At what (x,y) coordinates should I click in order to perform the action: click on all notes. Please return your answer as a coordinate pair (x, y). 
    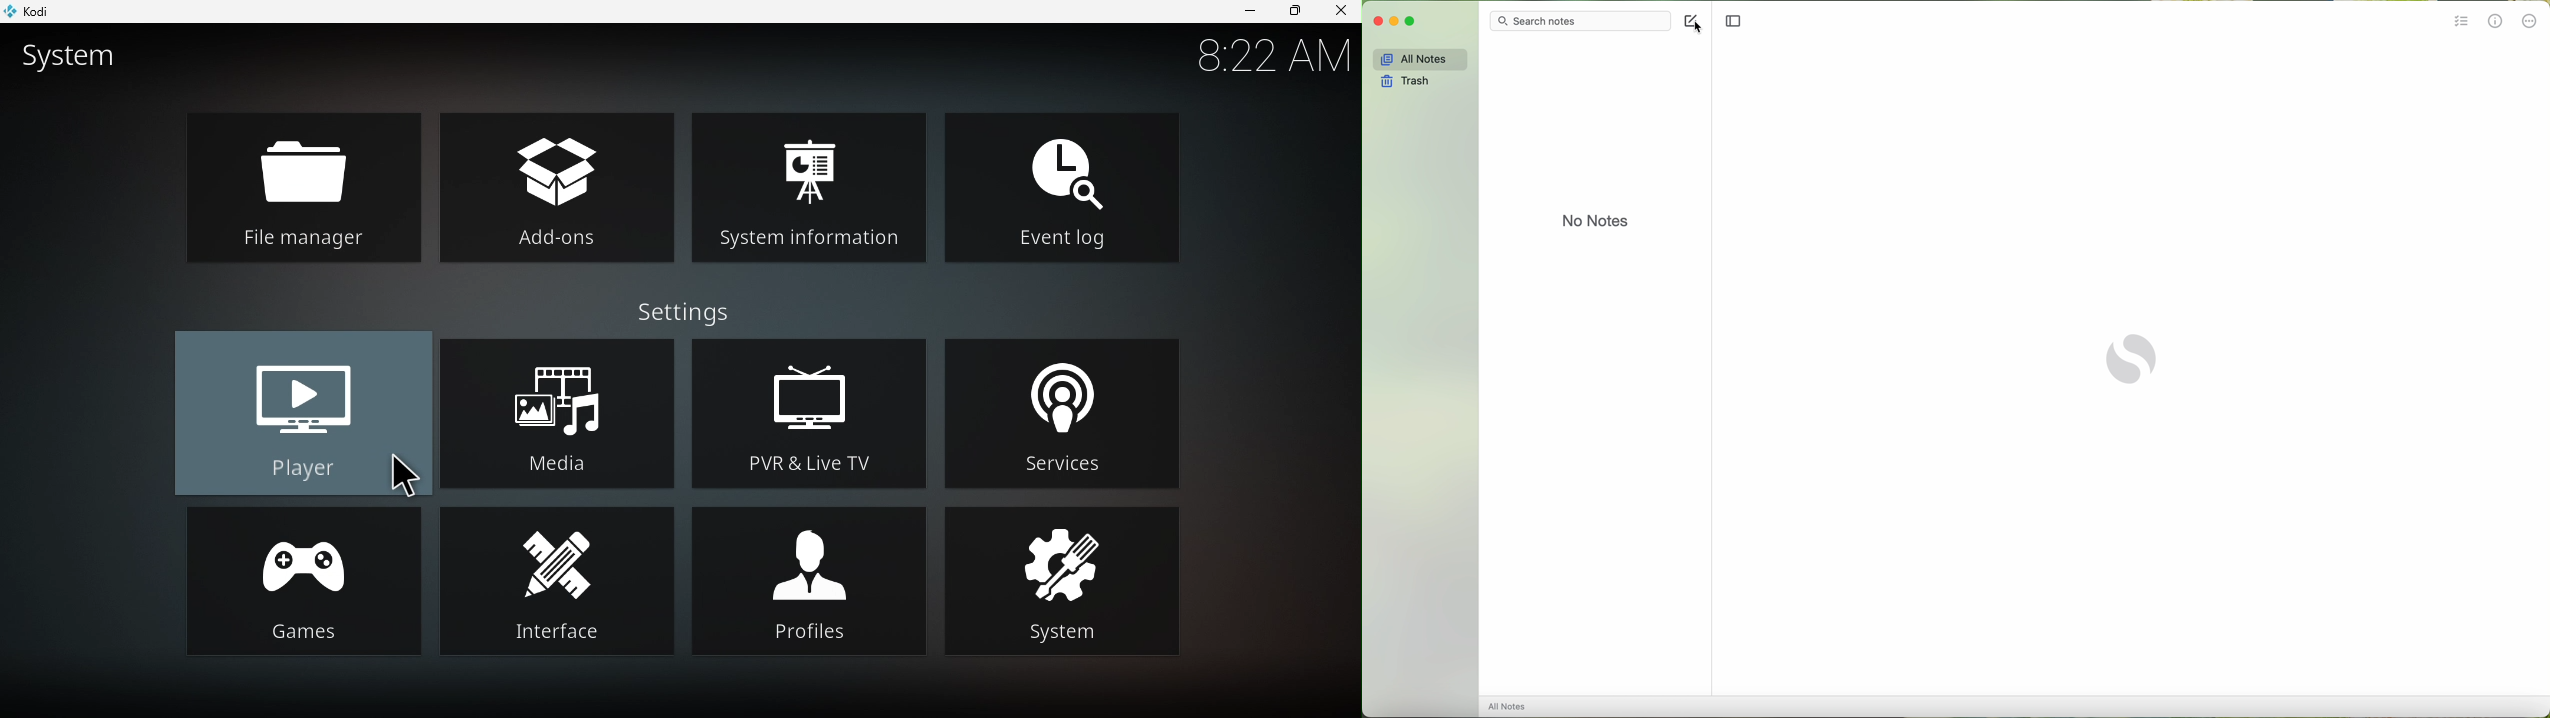
    Looking at the image, I should click on (1419, 59).